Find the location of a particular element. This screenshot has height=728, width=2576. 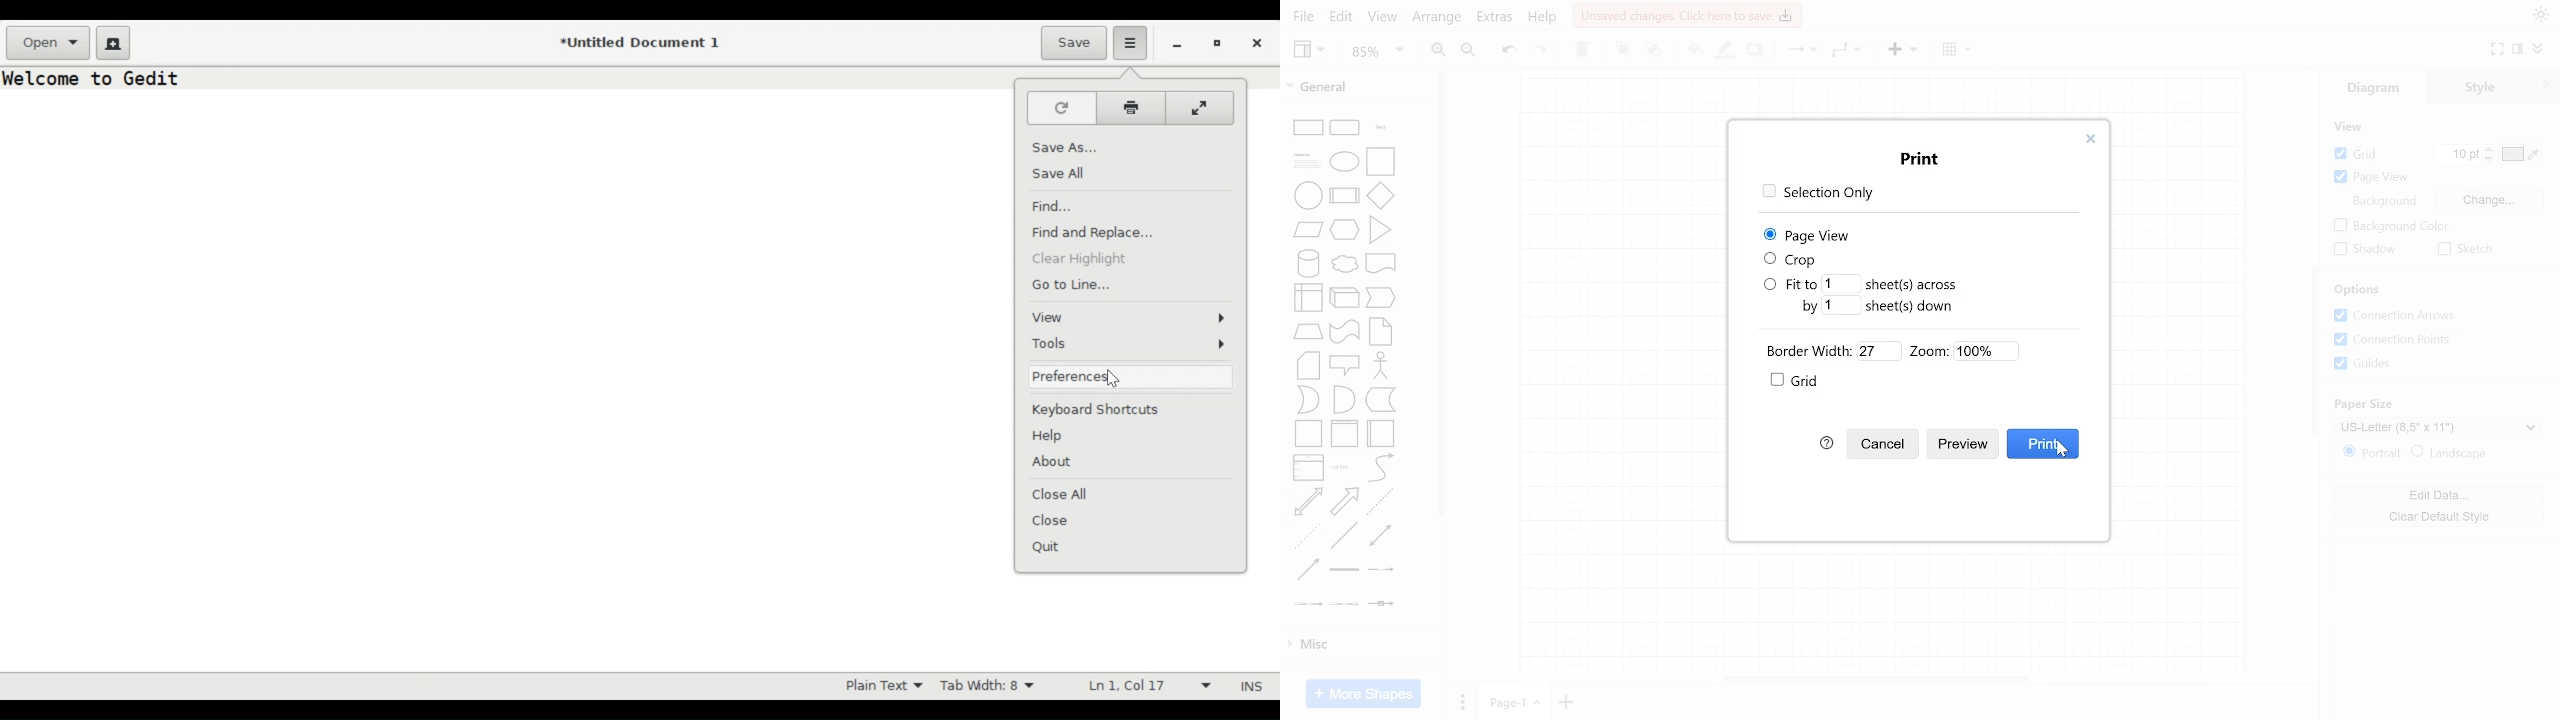

Current grid pt. is located at coordinates (2457, 154).